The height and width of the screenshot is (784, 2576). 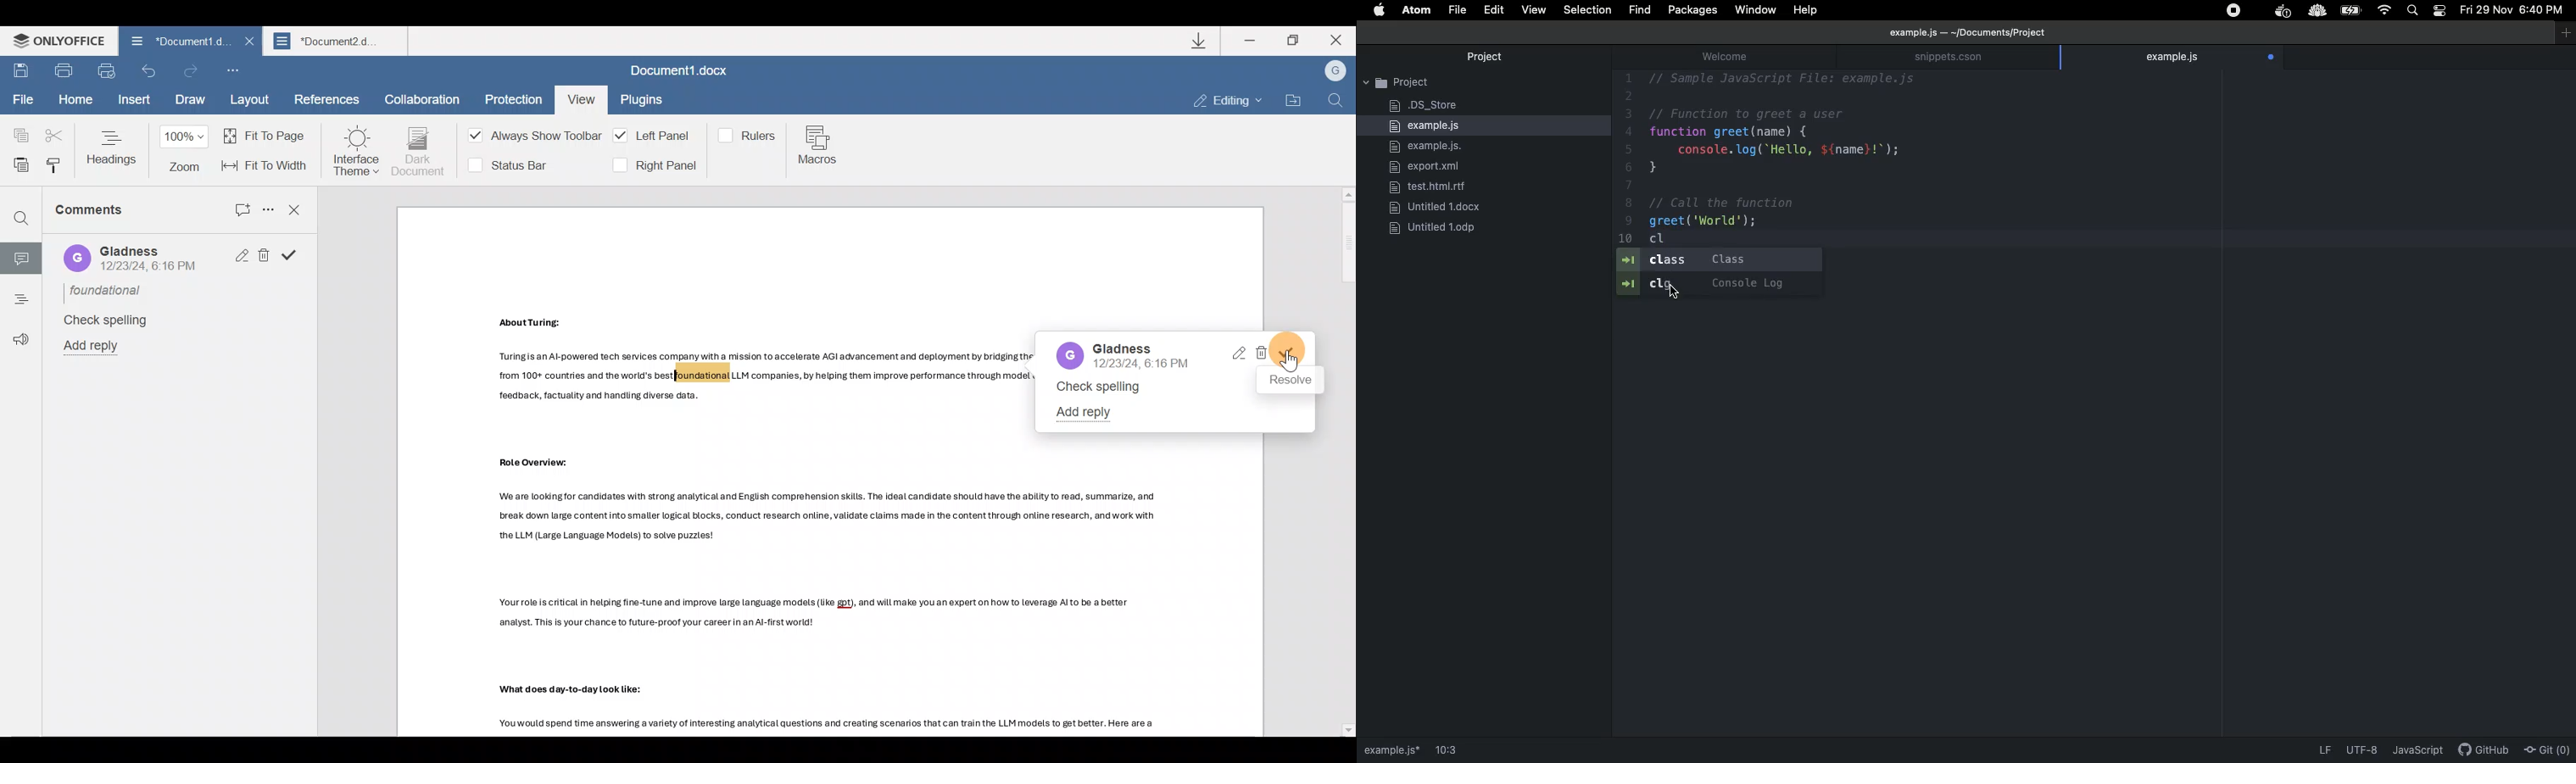 What do you see at coordinates (21, 72) in the screenshot?
I see `Save` at bounding box center [21, 72].